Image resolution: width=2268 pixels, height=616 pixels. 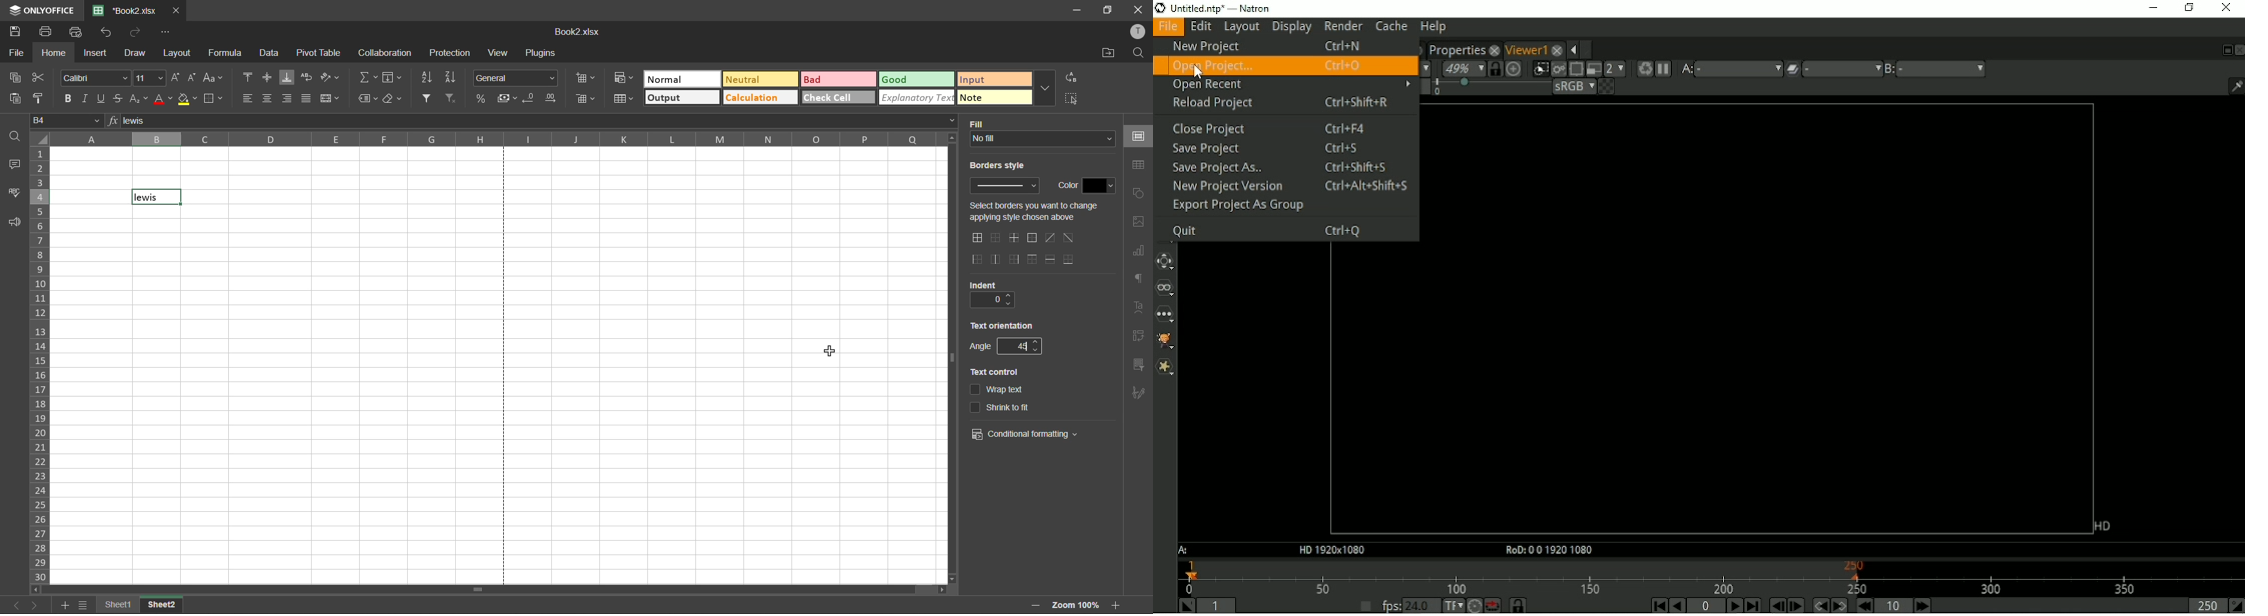 I want to click on text orientation , so click(x=1004, y=325).